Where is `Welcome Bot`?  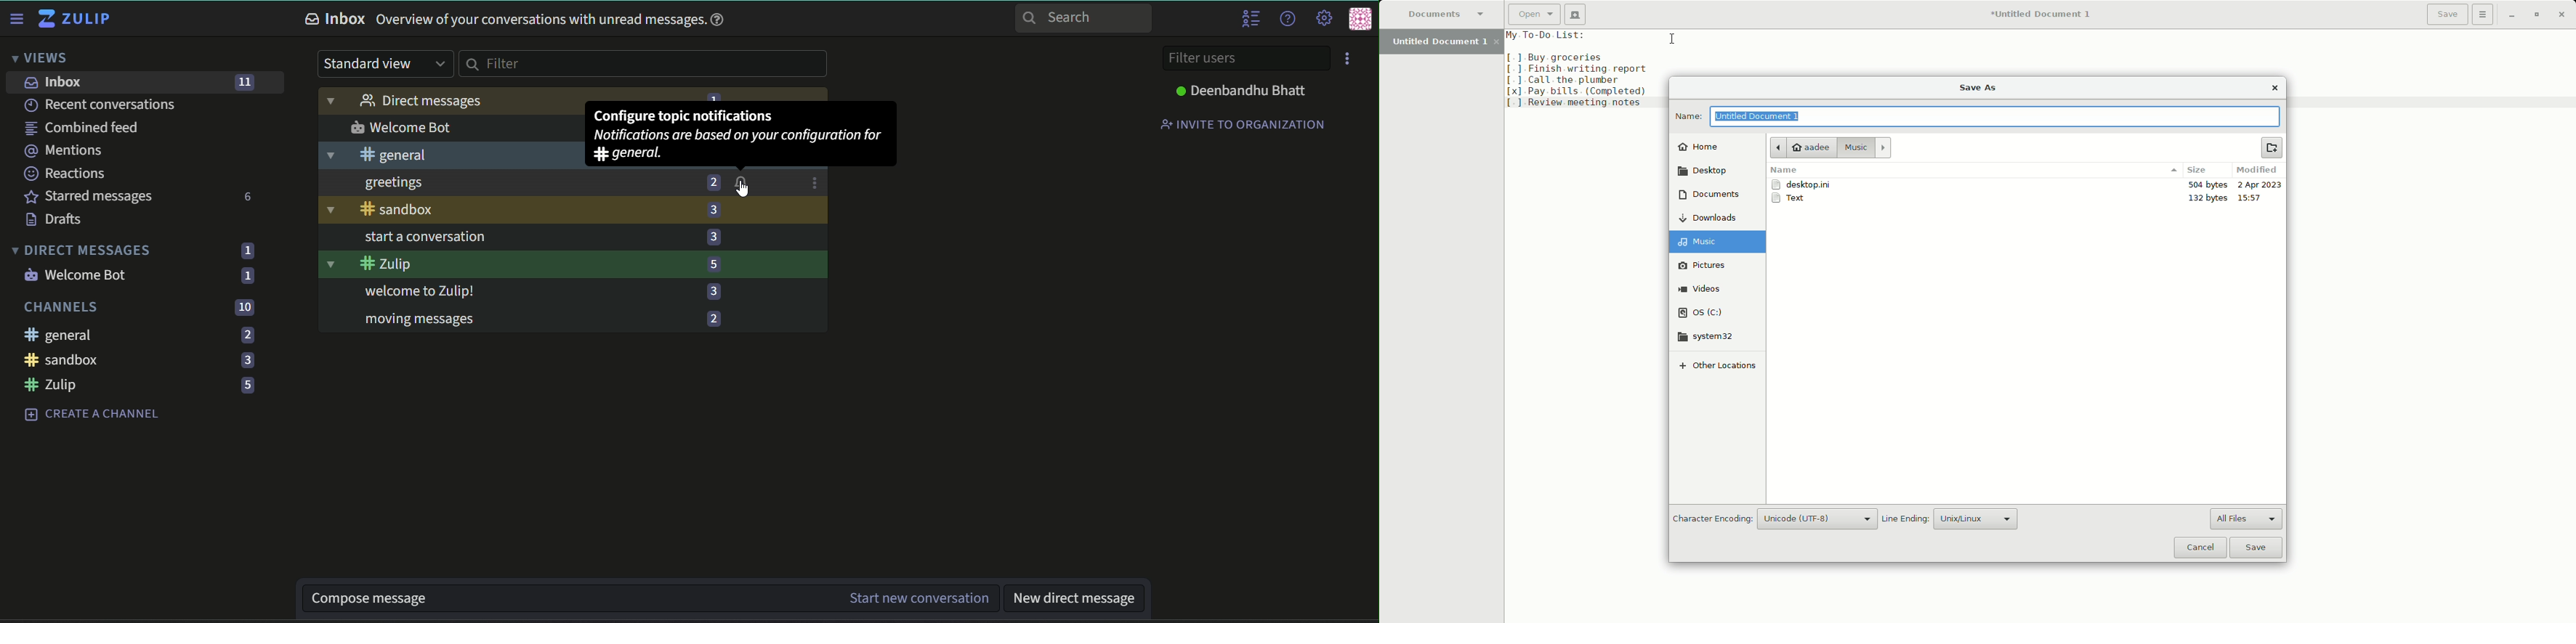 Welcome Bot is located at coordinates (77, 276).